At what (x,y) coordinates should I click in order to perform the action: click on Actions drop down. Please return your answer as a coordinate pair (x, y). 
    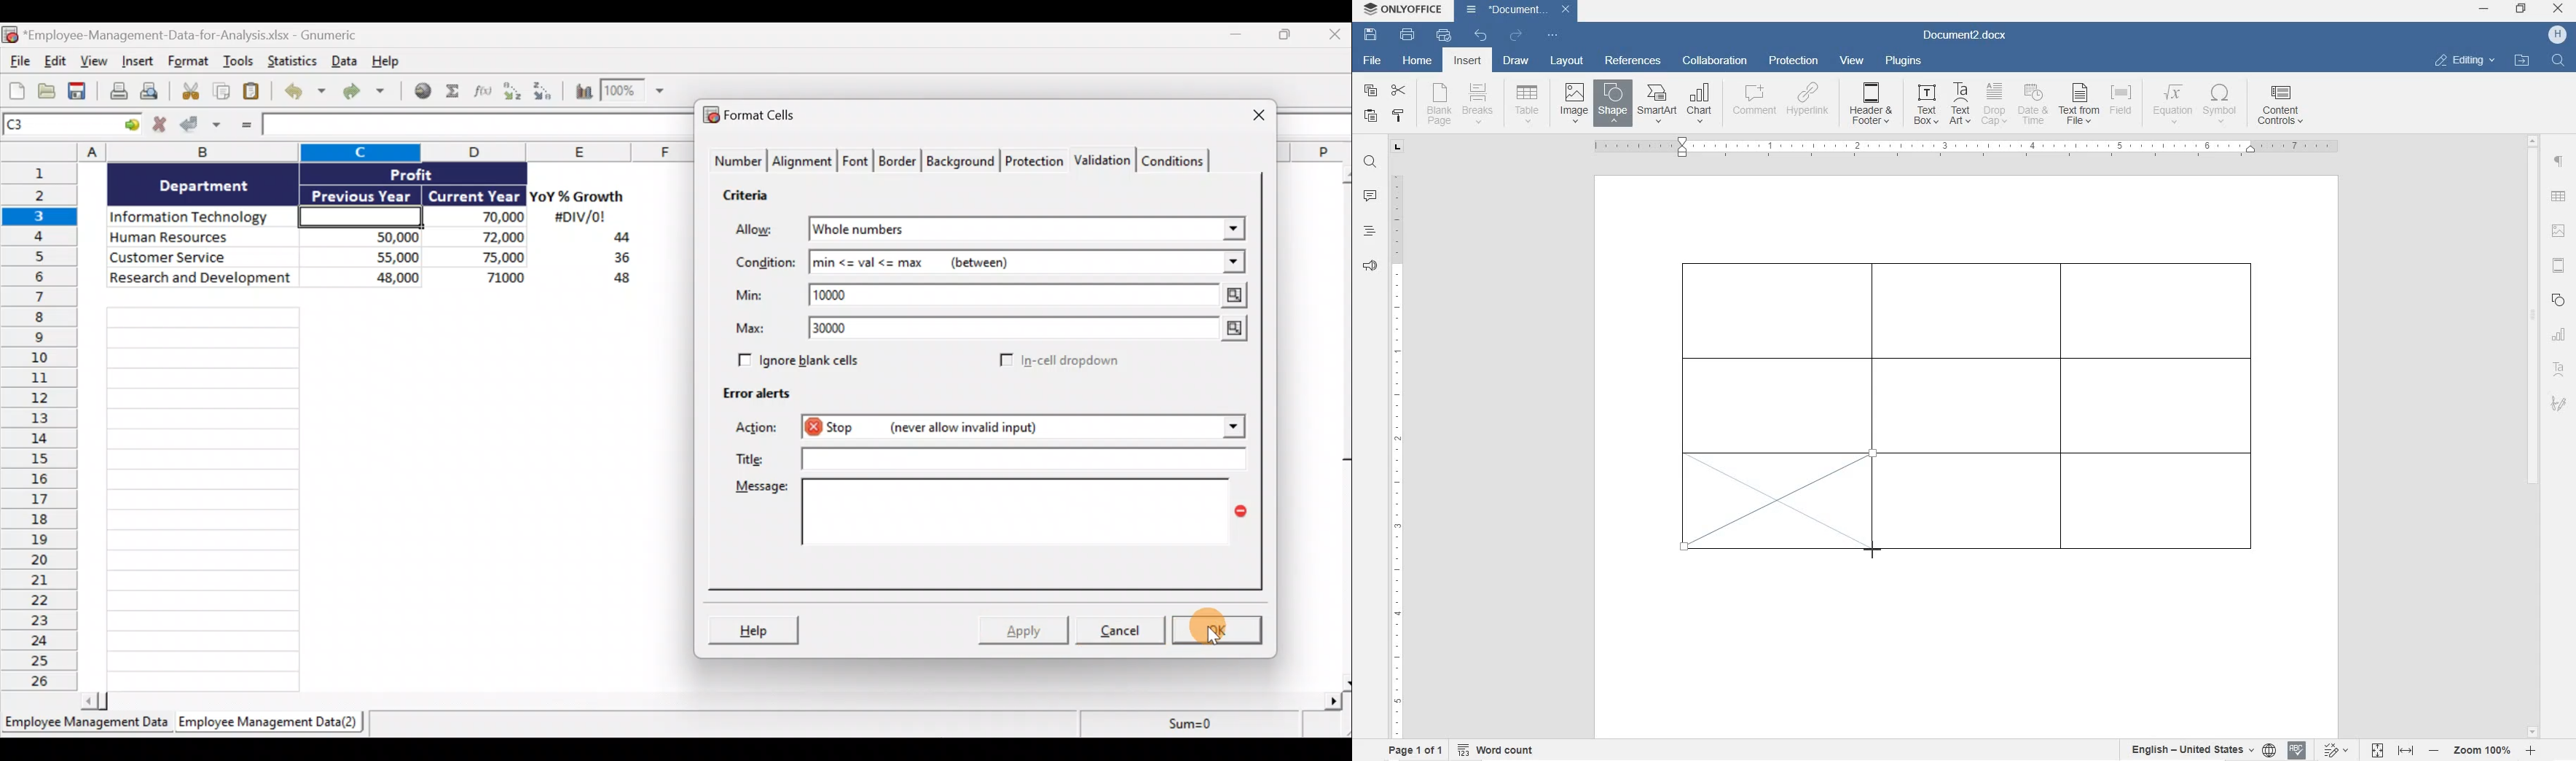
    Looking at the image, I should click on (1230, 429).